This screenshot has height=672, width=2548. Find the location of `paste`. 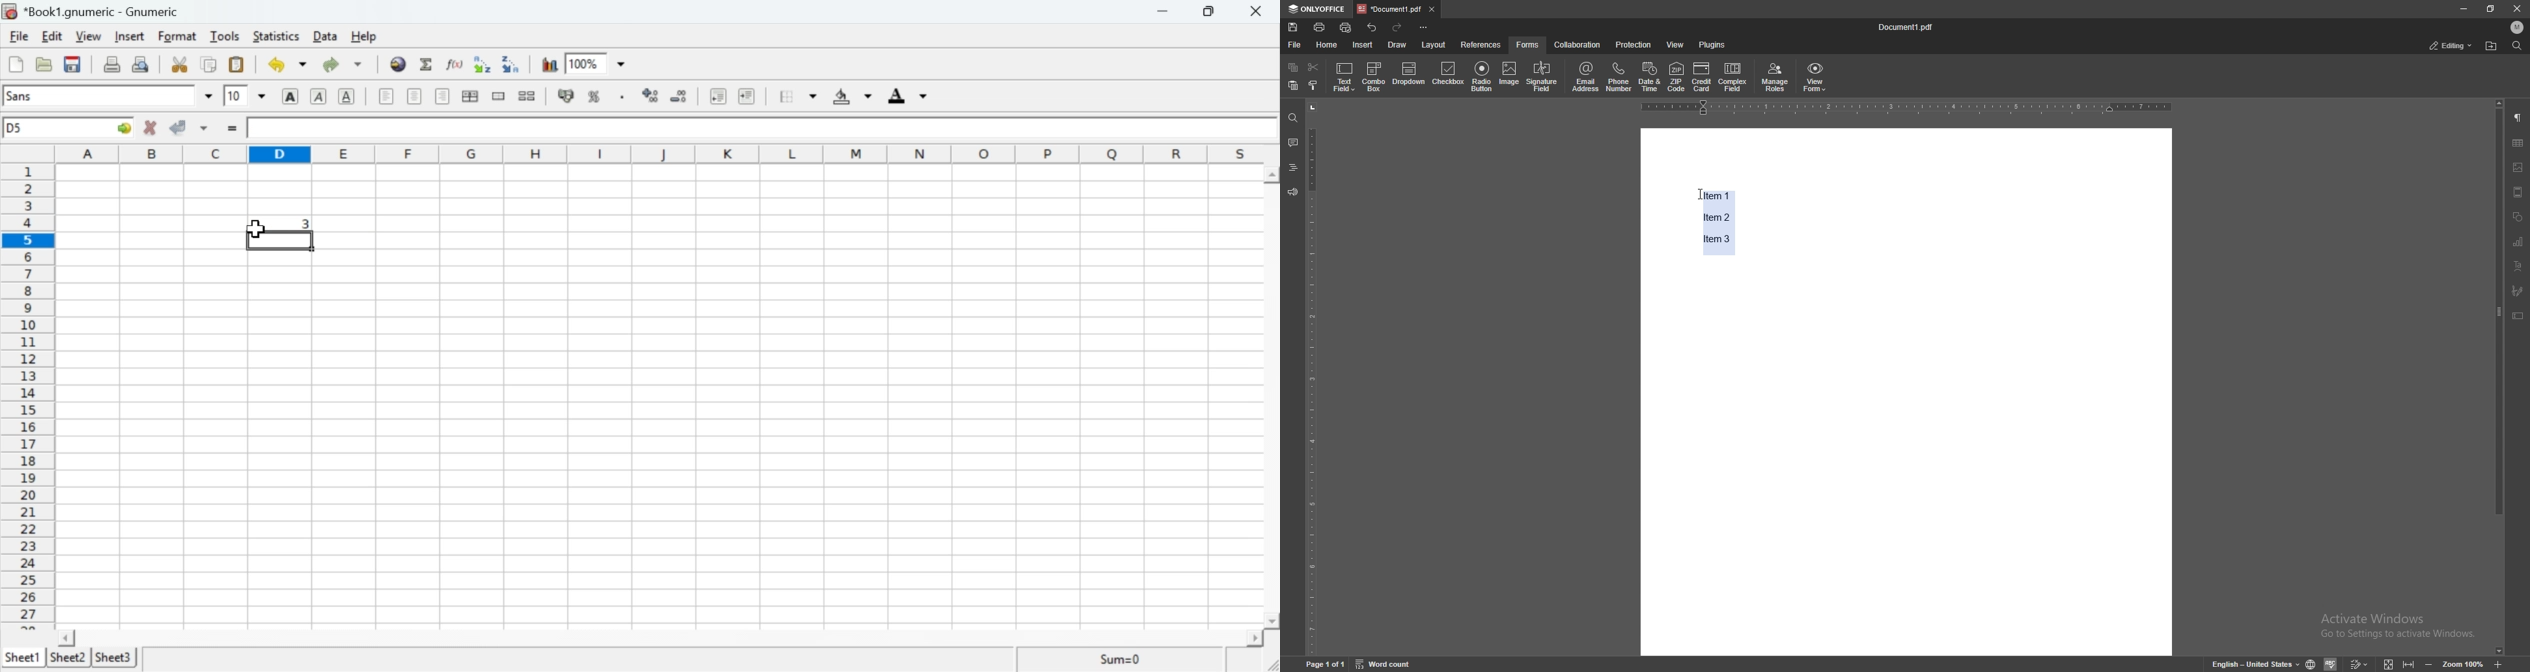

paste is located at coordinates (1292, 85).